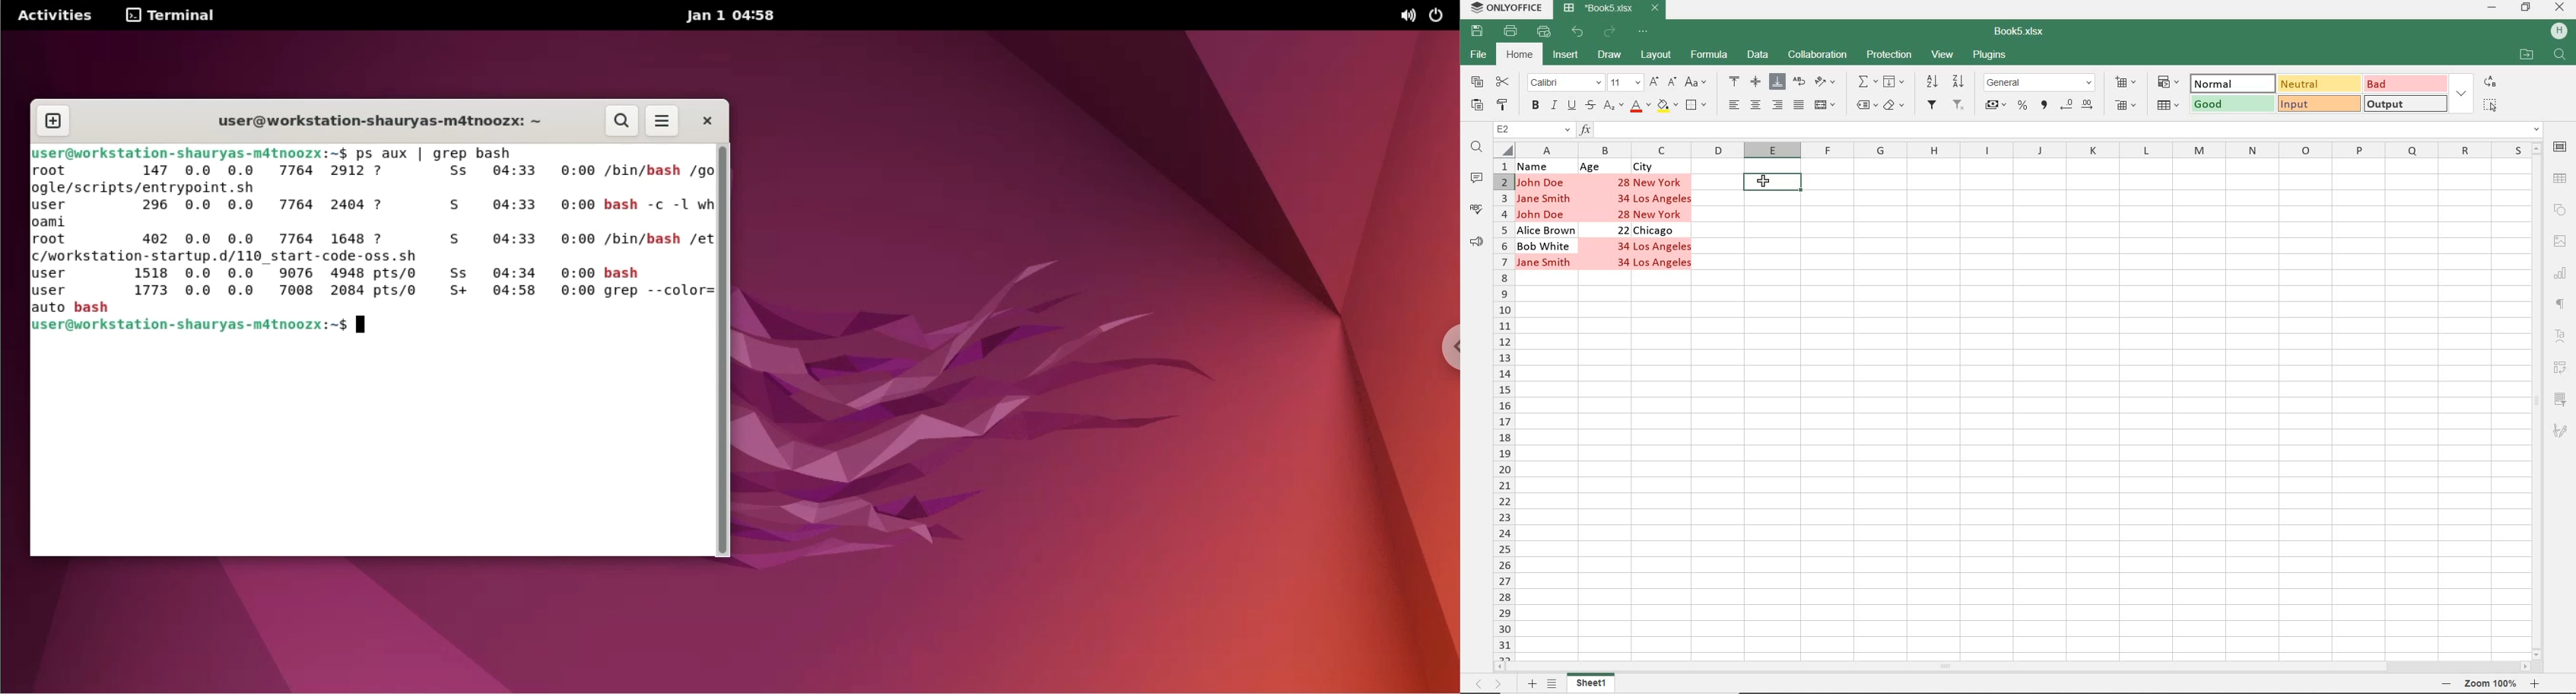  Describe the element at coordinates (2525, 56) in the screenshot. I see `OPEN FILE LOCATION` at that location.